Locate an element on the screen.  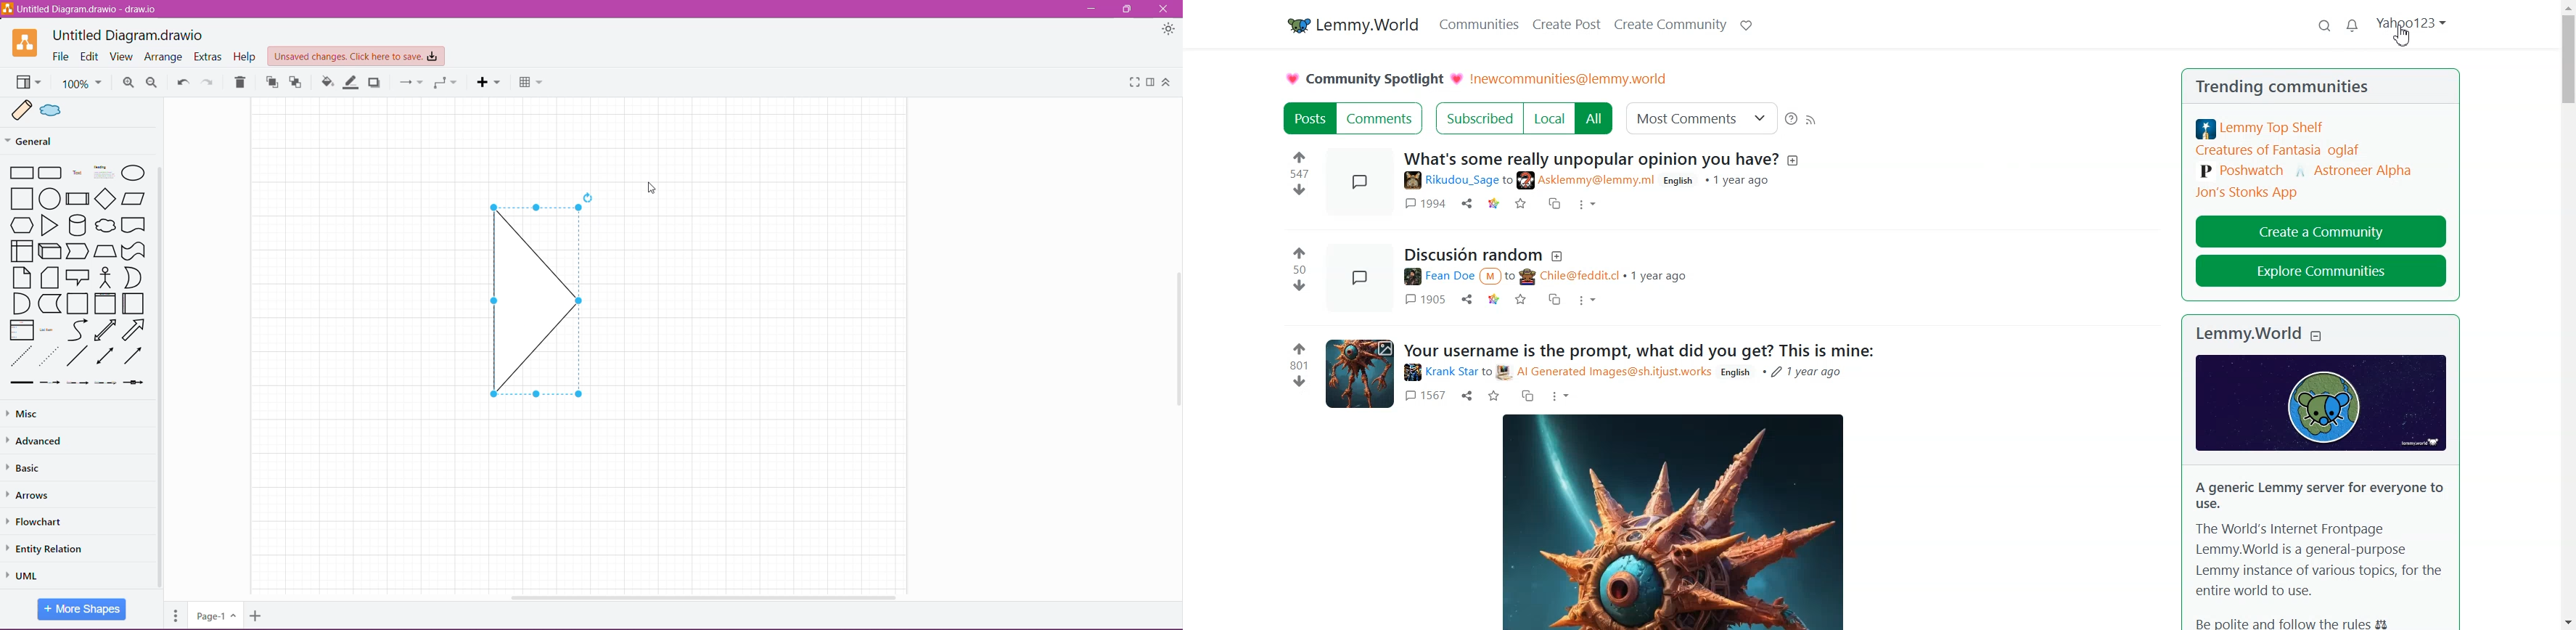
Sorting Help is located at coordinates (1792, 118).